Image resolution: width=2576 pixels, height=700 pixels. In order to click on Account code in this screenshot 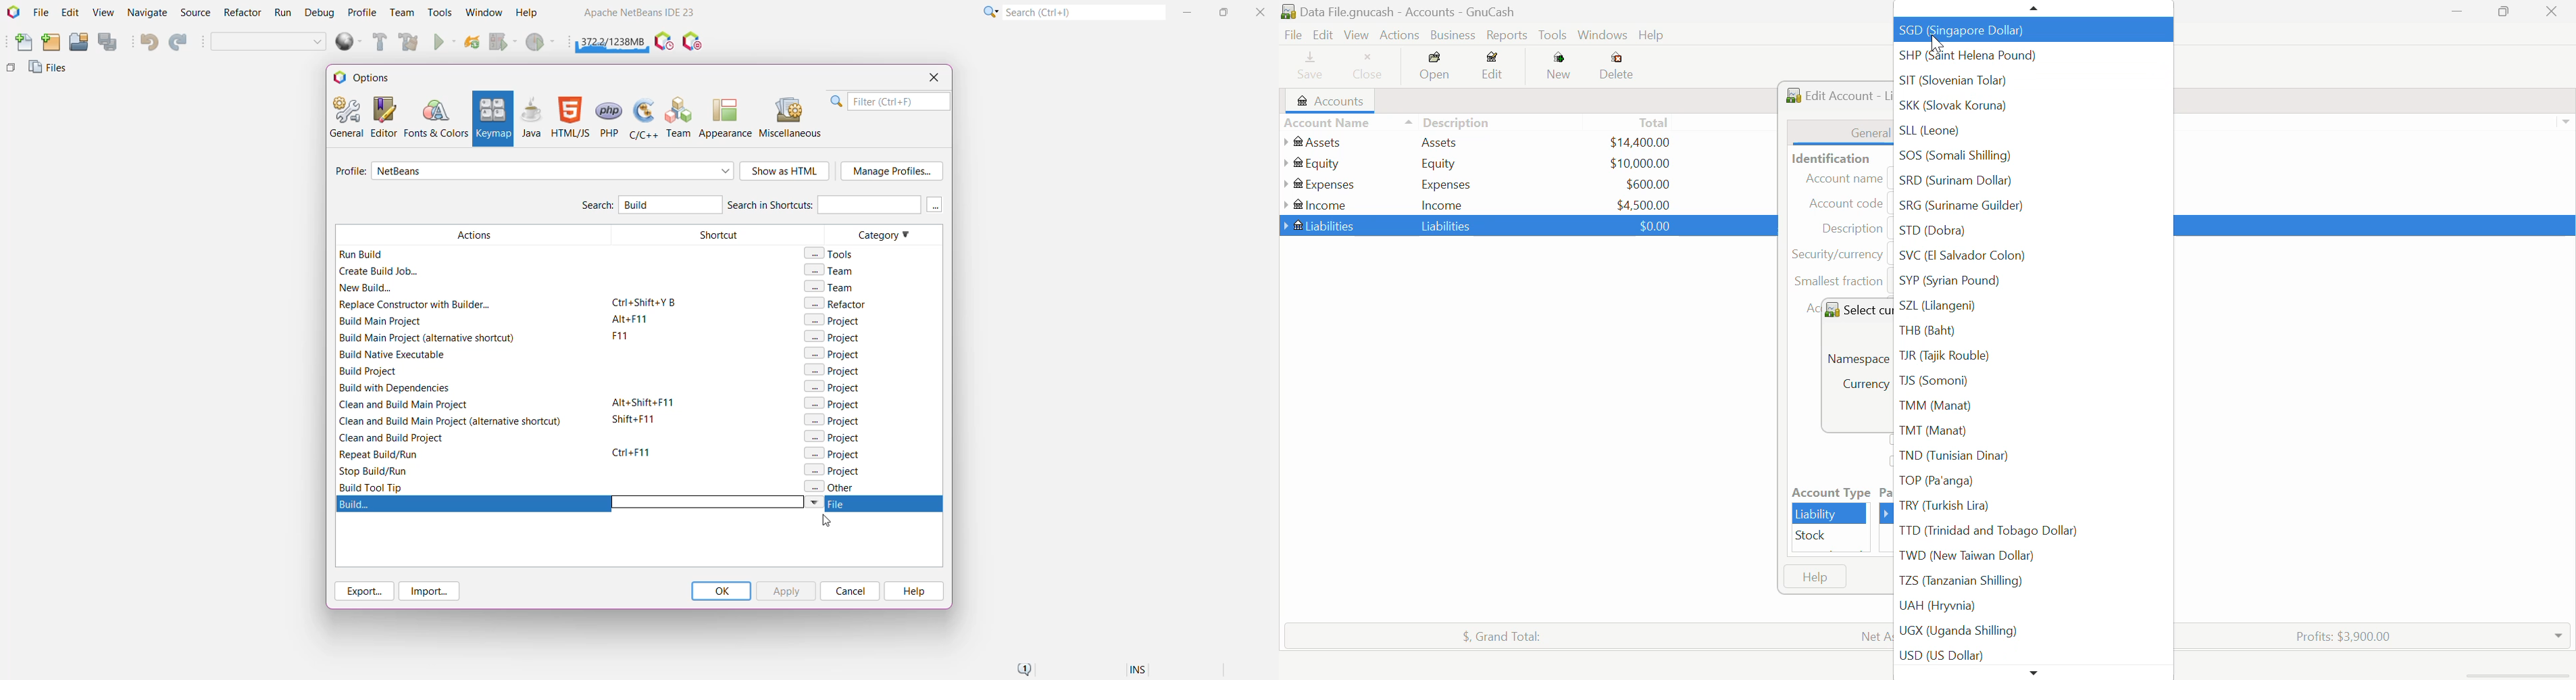, I will do `click(1850, 204)`.